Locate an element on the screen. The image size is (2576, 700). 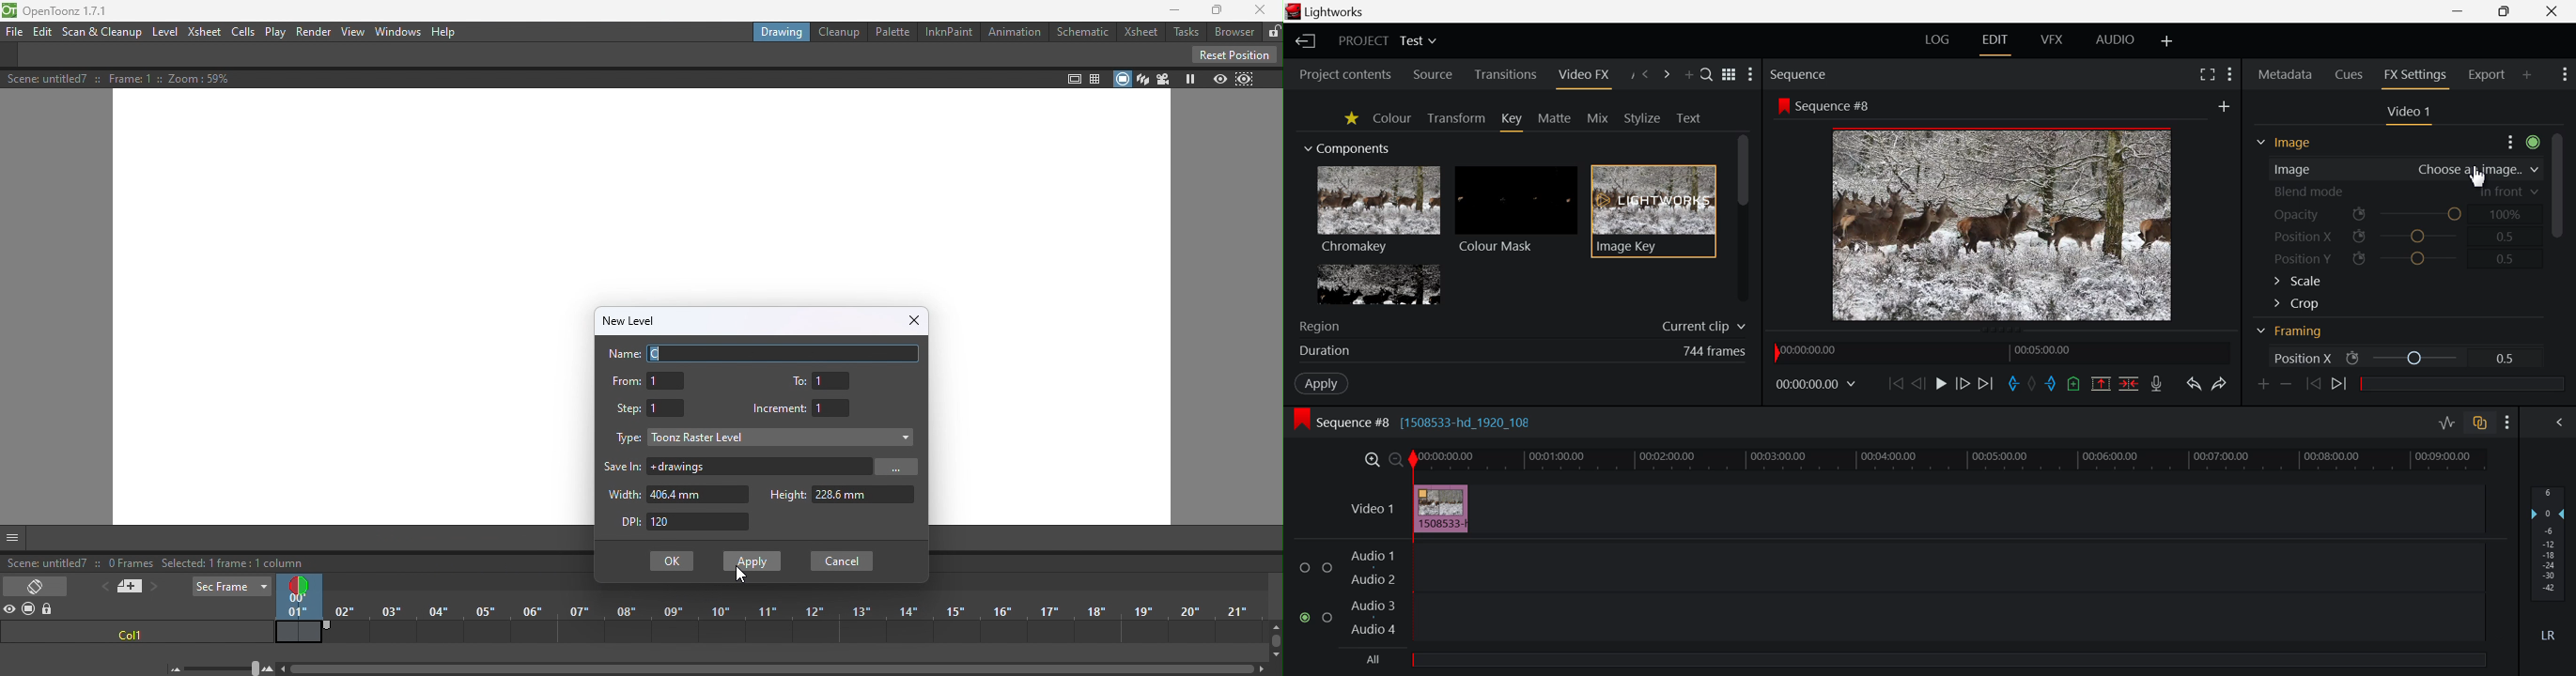
icon is located at coordinates (2361, 236).